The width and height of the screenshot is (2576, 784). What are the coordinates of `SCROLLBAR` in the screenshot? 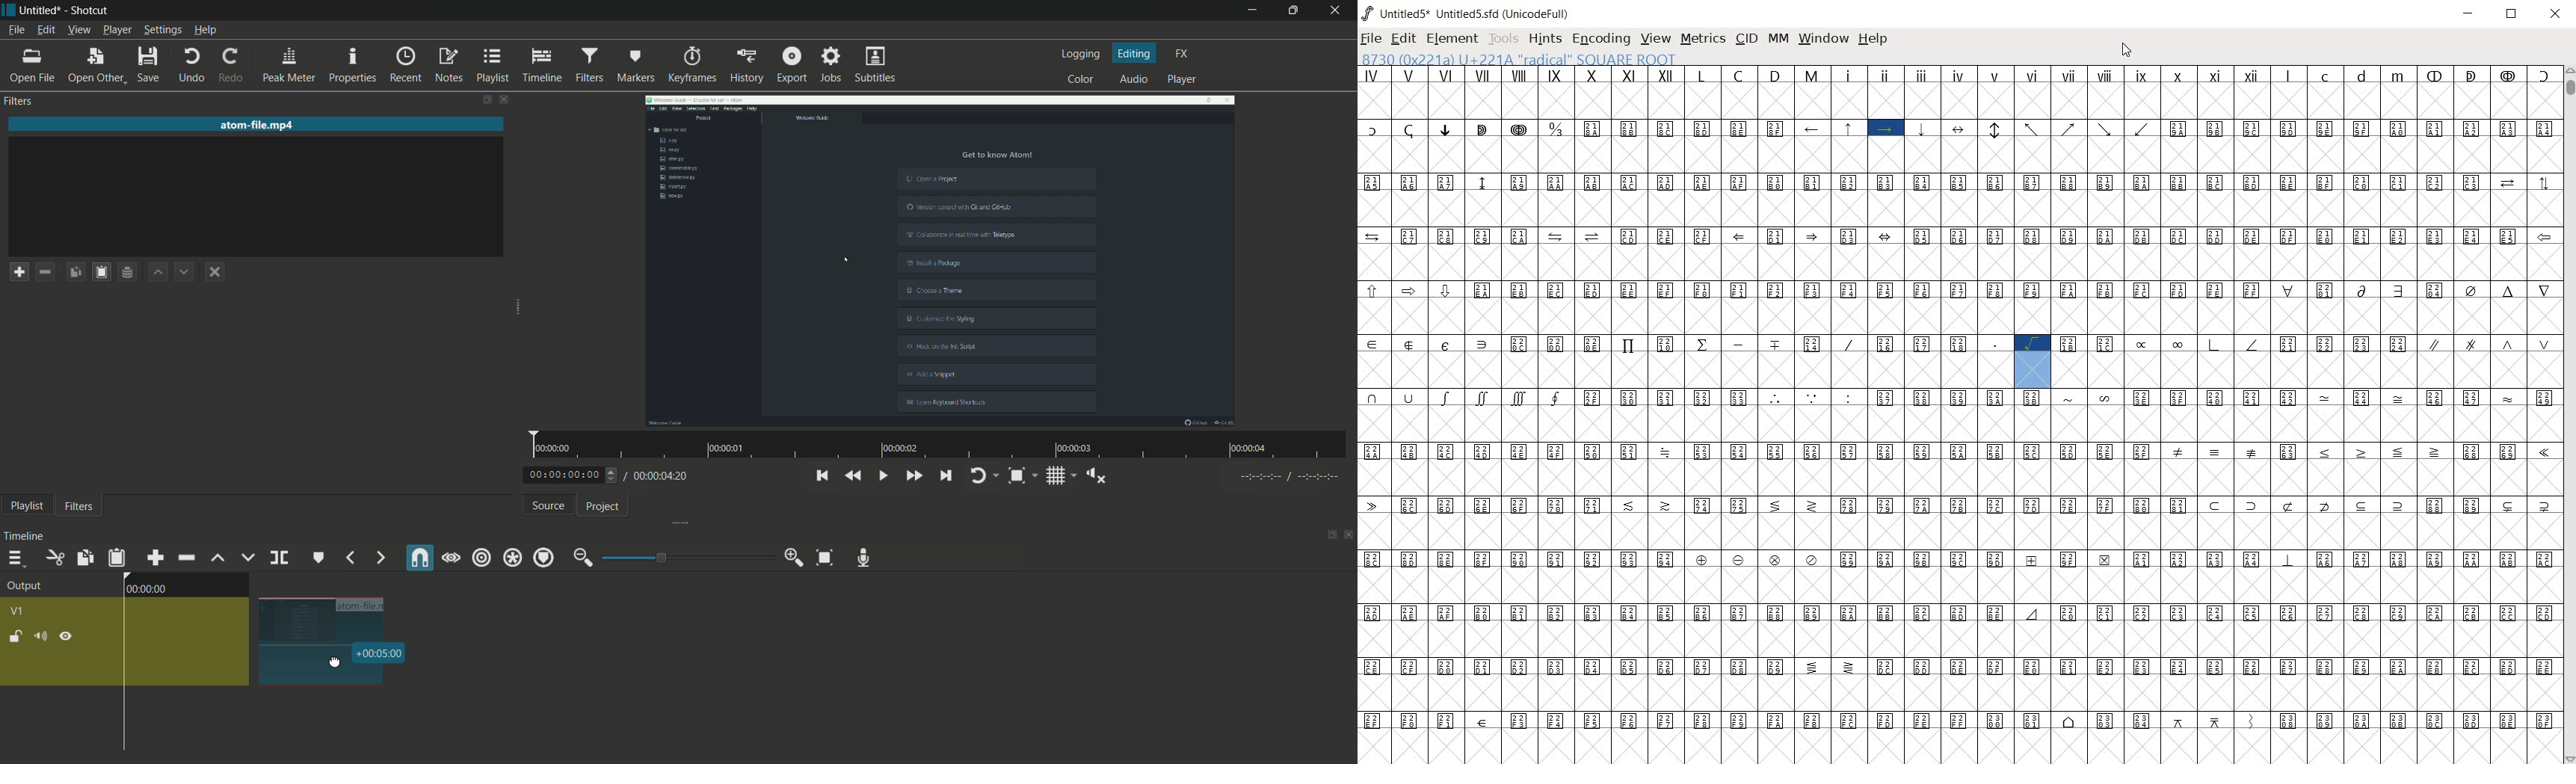 It's located at (2569, 413).